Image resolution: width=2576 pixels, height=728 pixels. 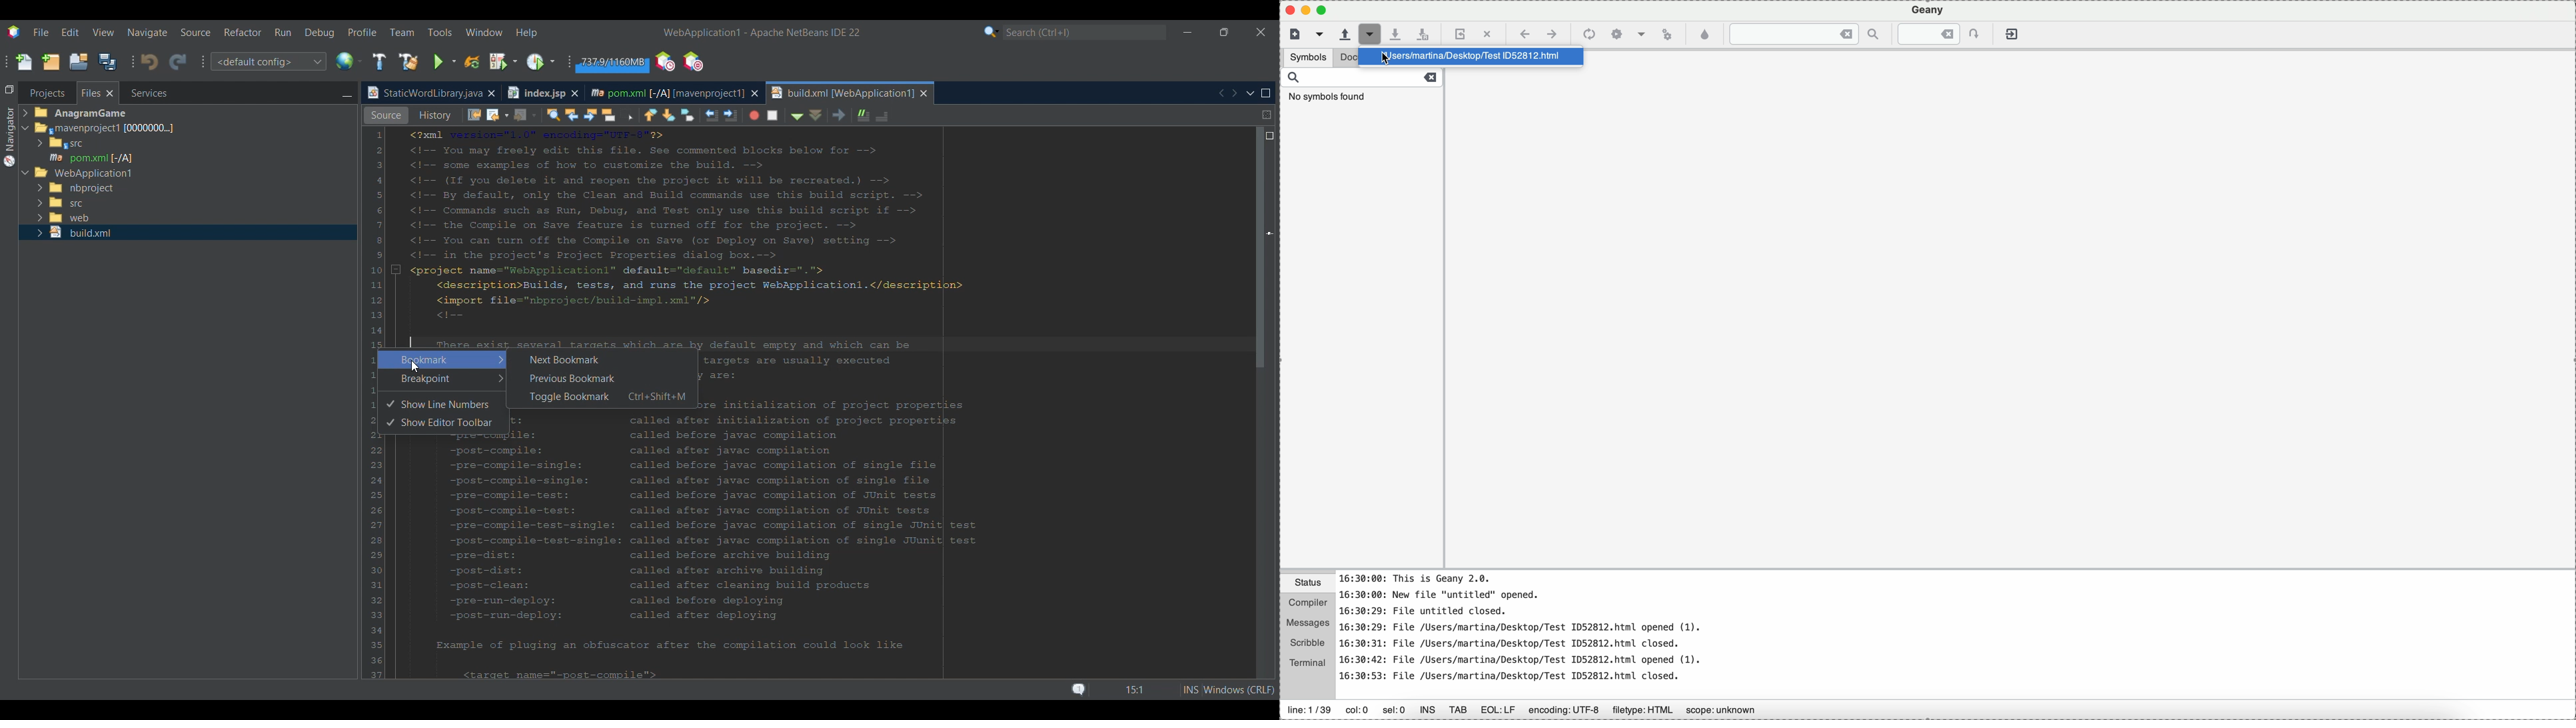 What do you see at coordinates (1319, 34) in the screenshot?
I see `new file from template` at bounding box center [1319, 34].